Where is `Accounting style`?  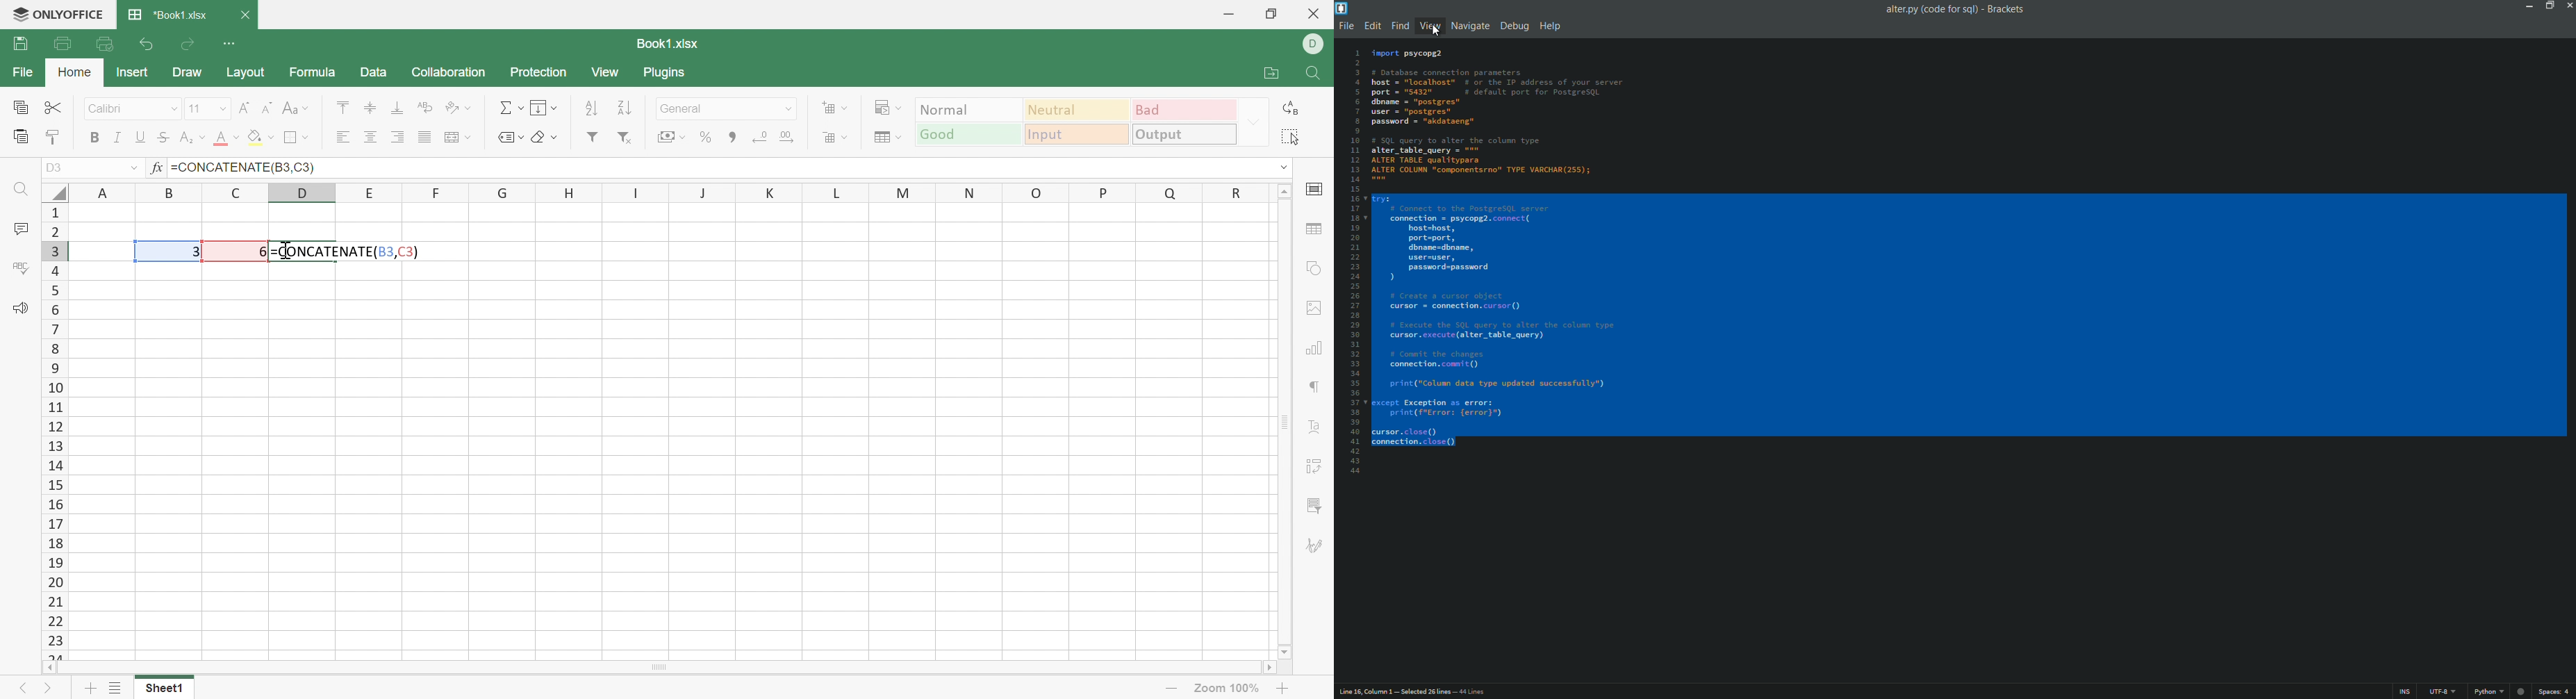 Accounting style is located at coordinates (672, 136).